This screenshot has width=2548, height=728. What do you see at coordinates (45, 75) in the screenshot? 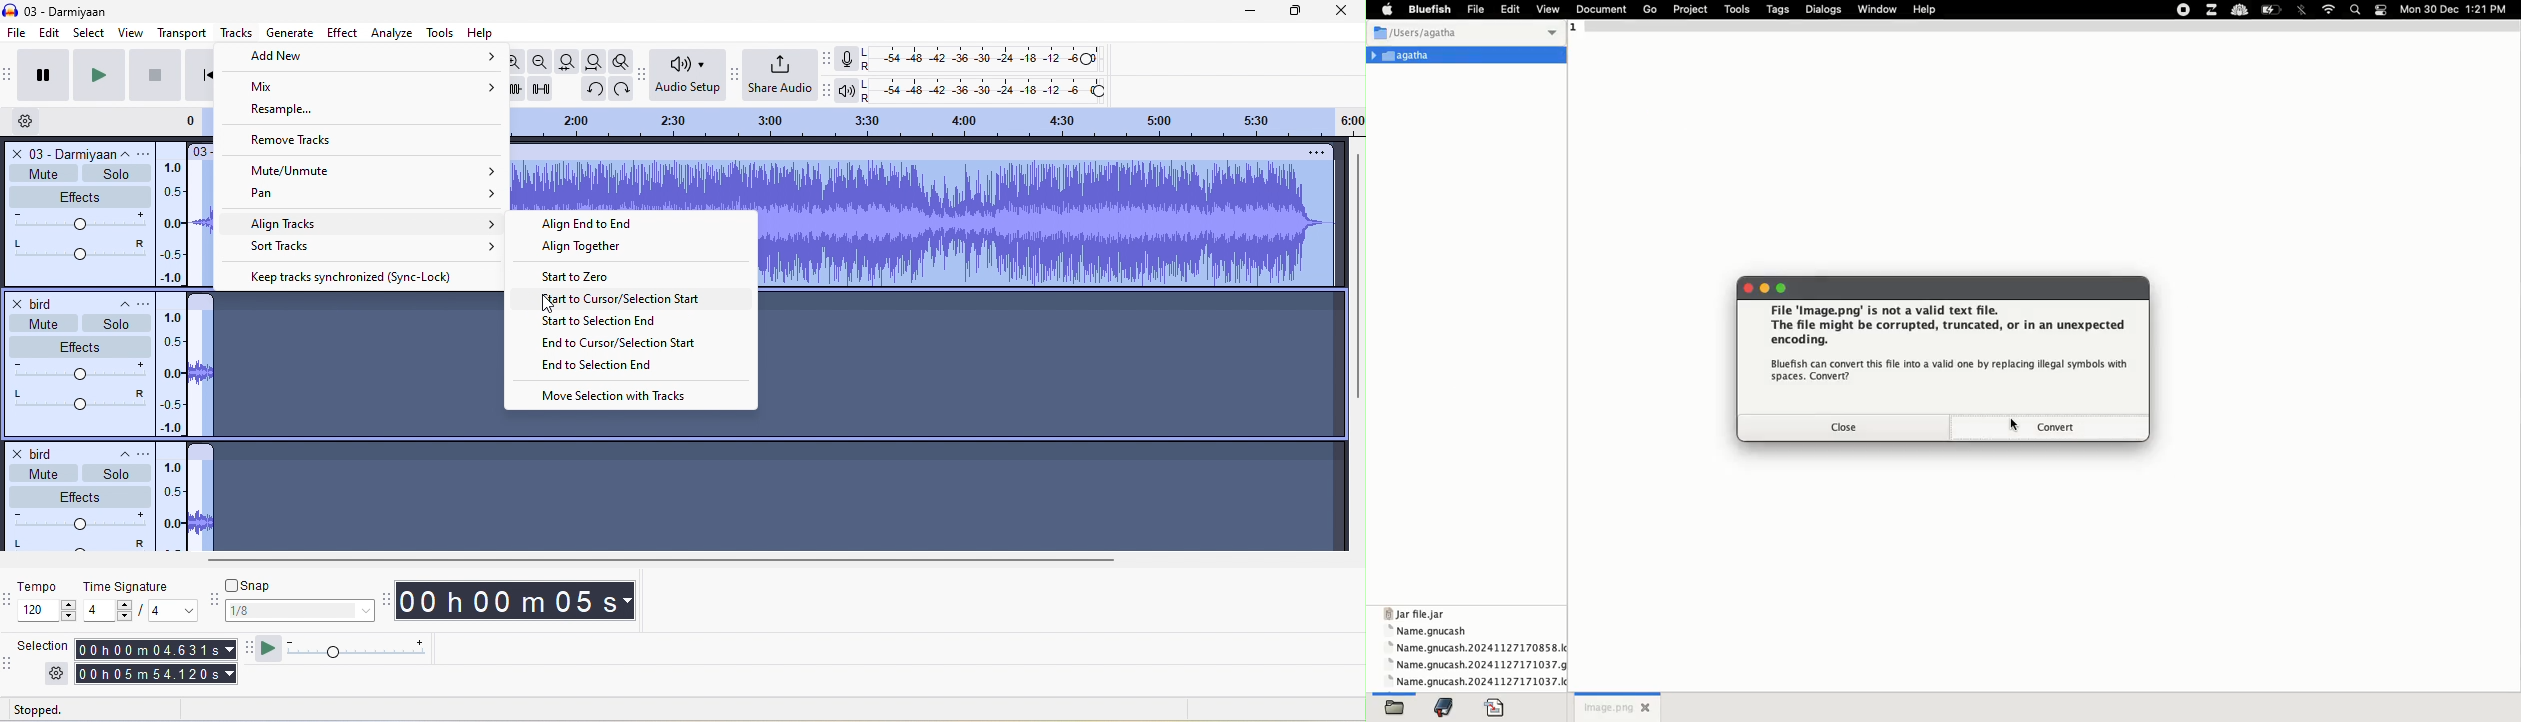
I see `pause` at bounding box center [45, 75].